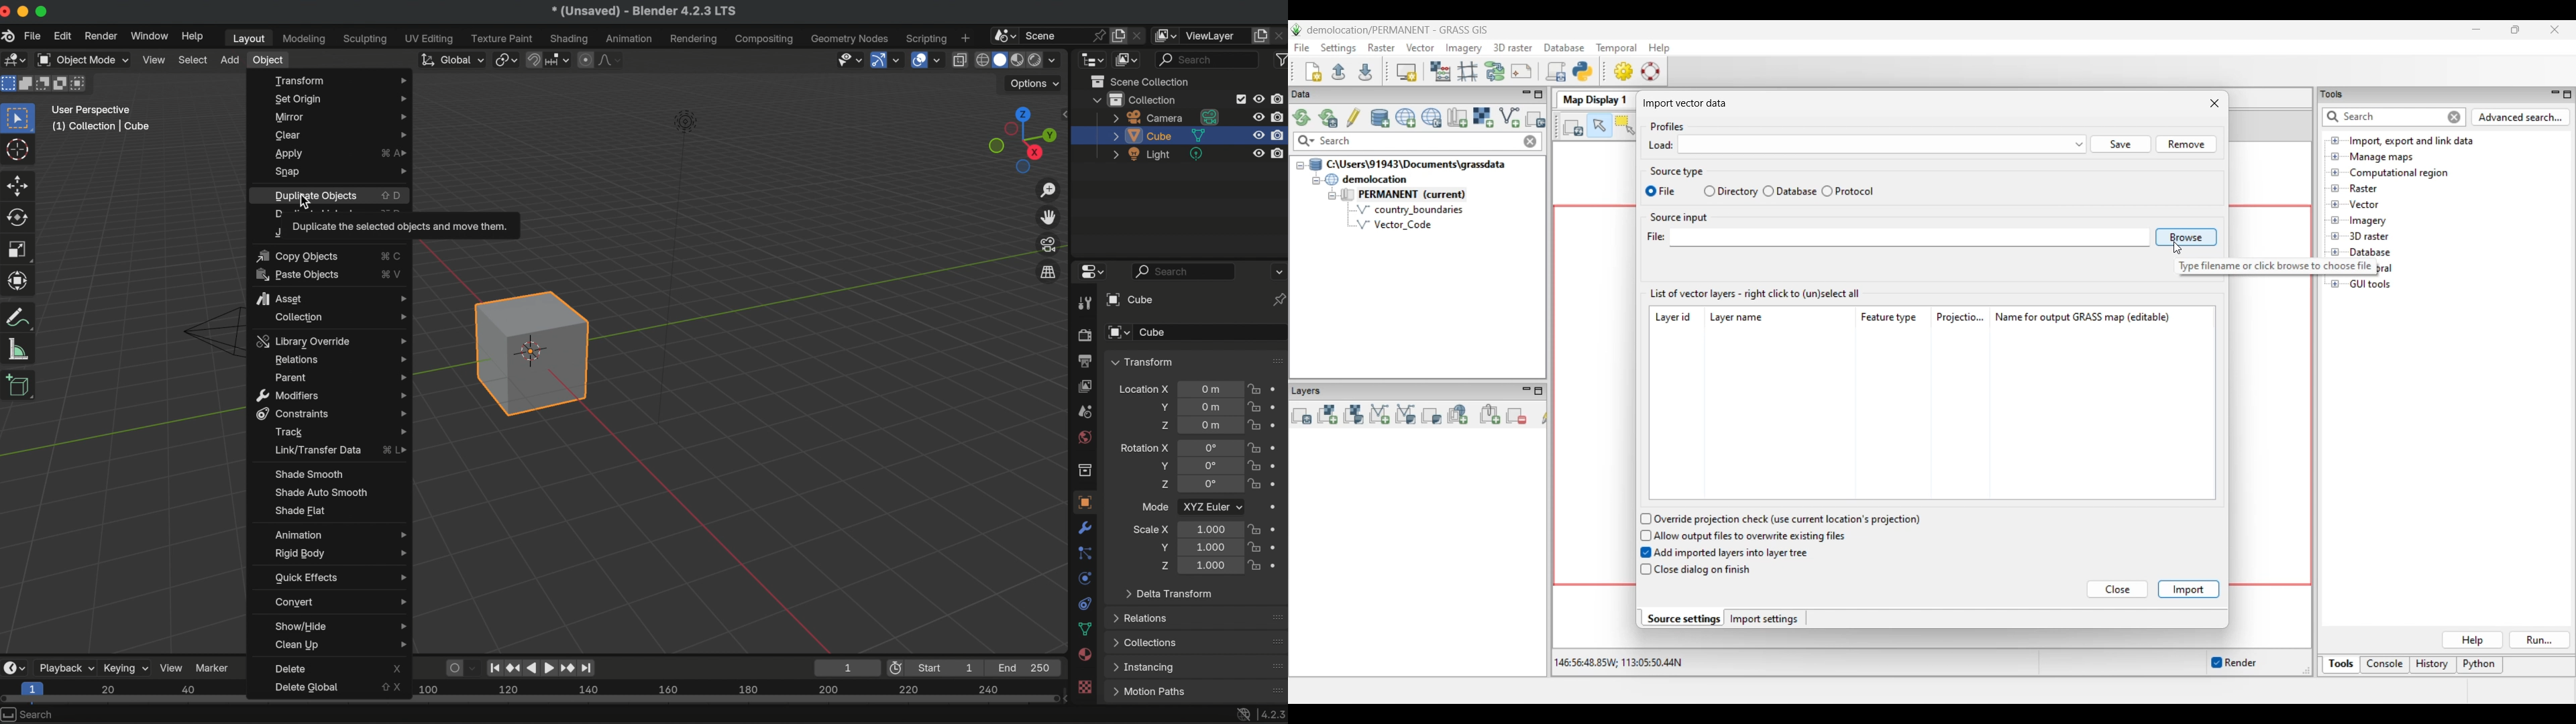 The width and height of the screenshot is (2576, 728). I want to click on modifiers options, so click(331, 396).